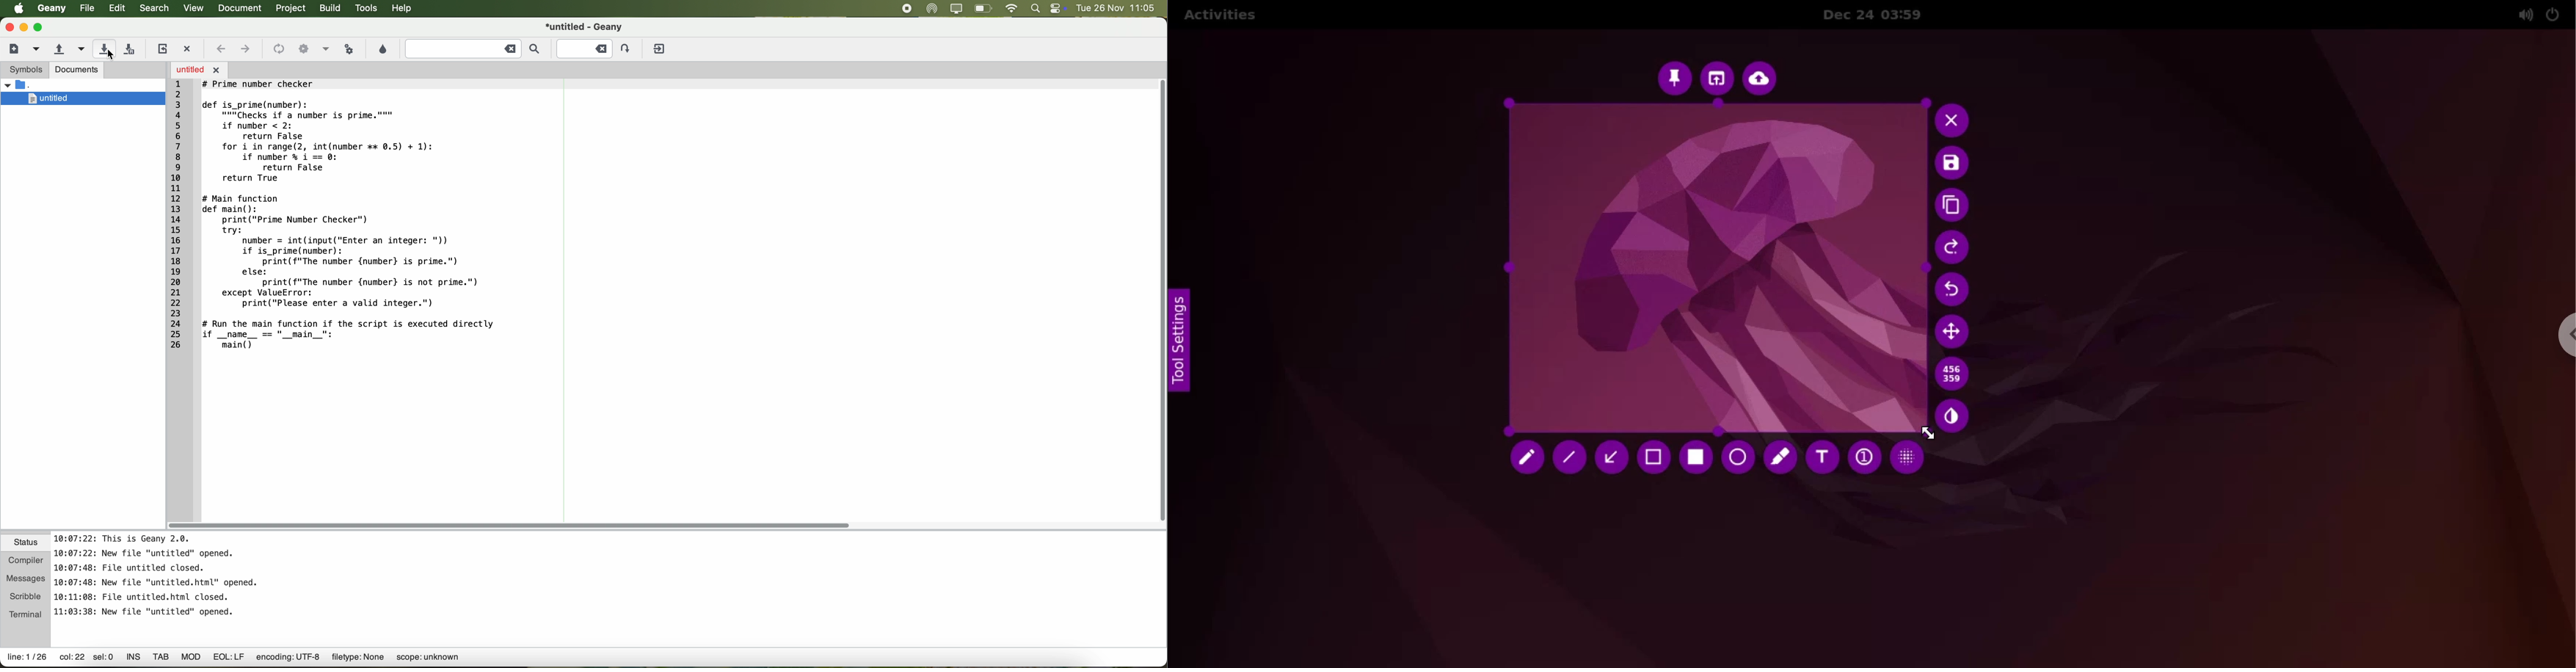 The width and height of the screenshot is (2576, 672). Describe the element at coordinates (37, 50) in the screenshot. I see `create a new file from template` at that location.